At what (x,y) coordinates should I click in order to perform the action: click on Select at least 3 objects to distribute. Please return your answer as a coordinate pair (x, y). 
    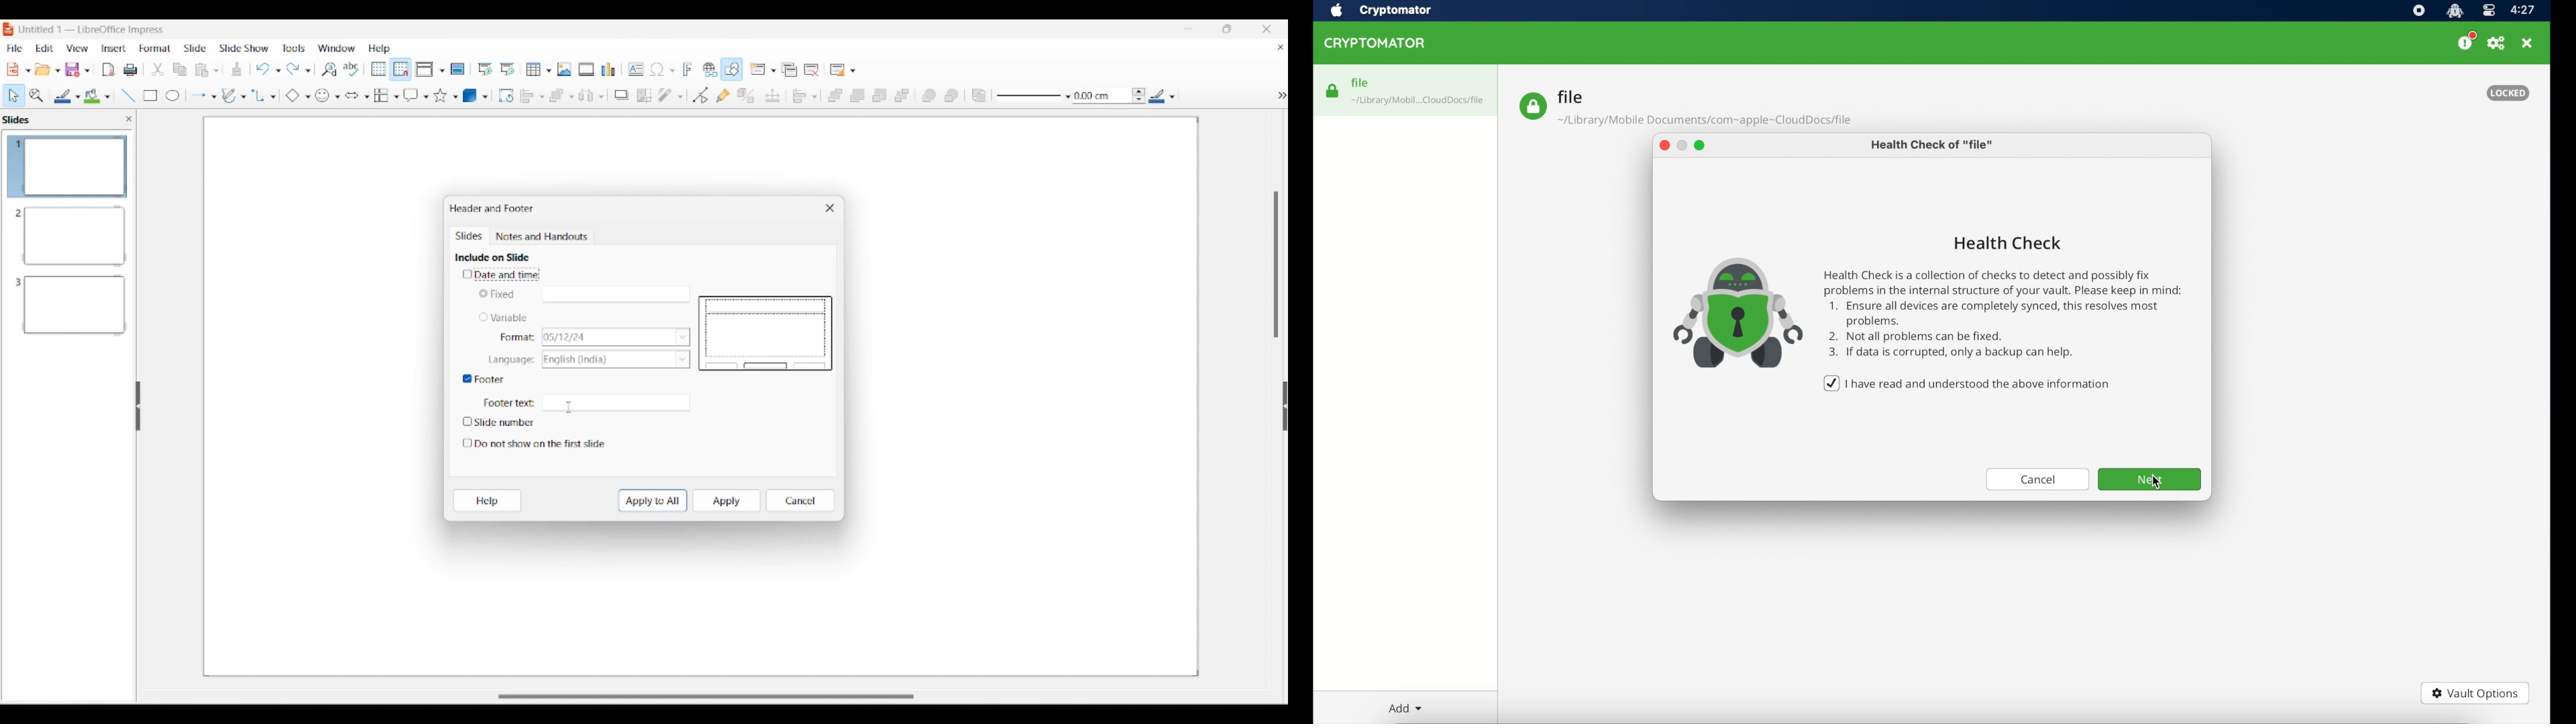
    Looking at the image, I should click on (591, 95).